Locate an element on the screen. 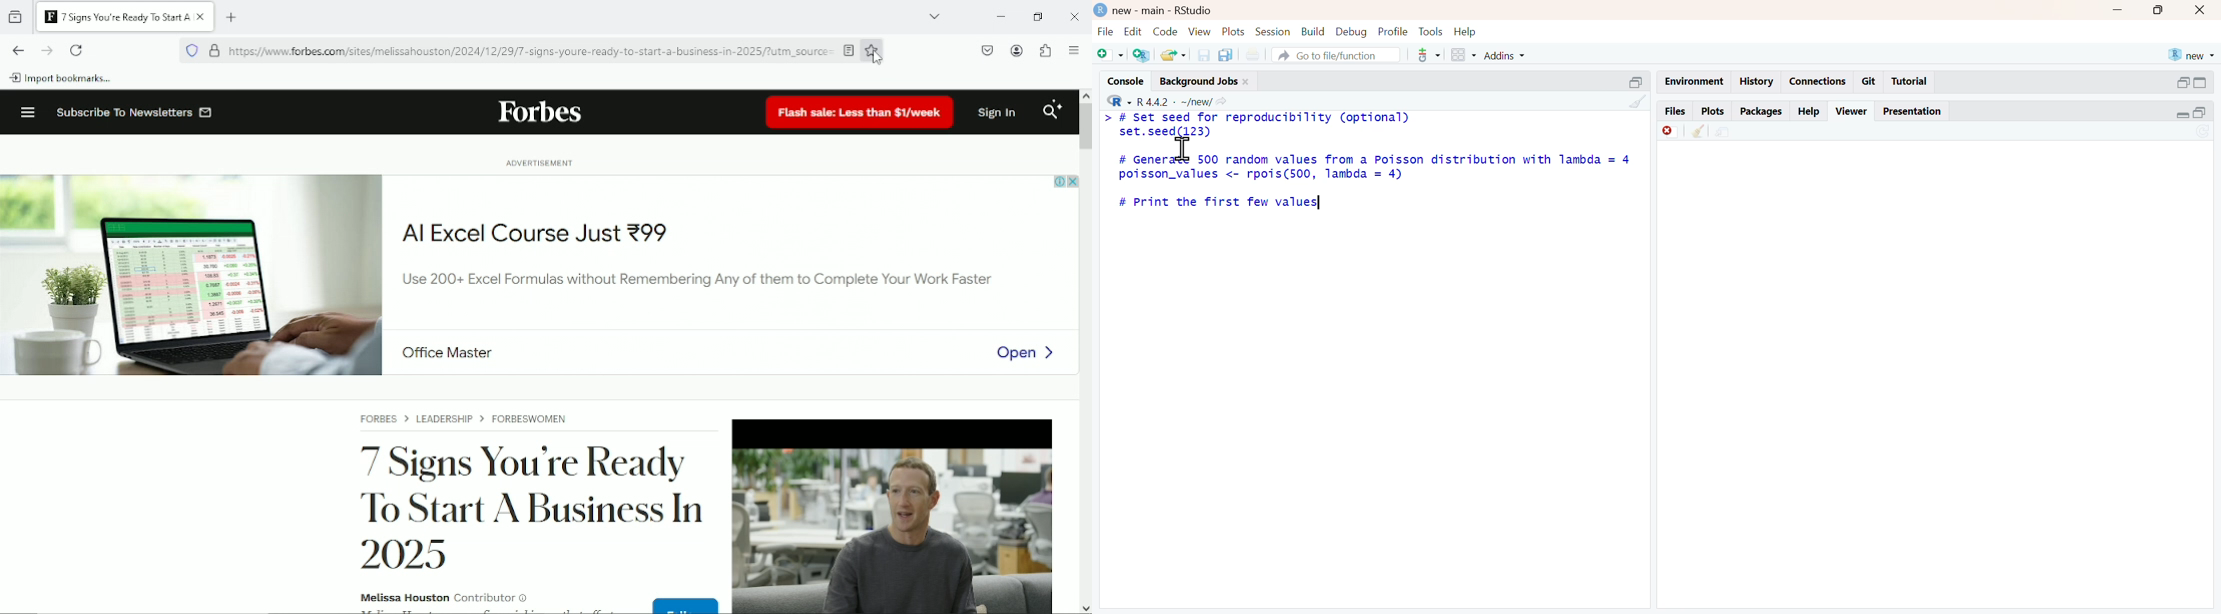 This screenshot has height=616, width=2240. git is located at coordinates (1869, 81).